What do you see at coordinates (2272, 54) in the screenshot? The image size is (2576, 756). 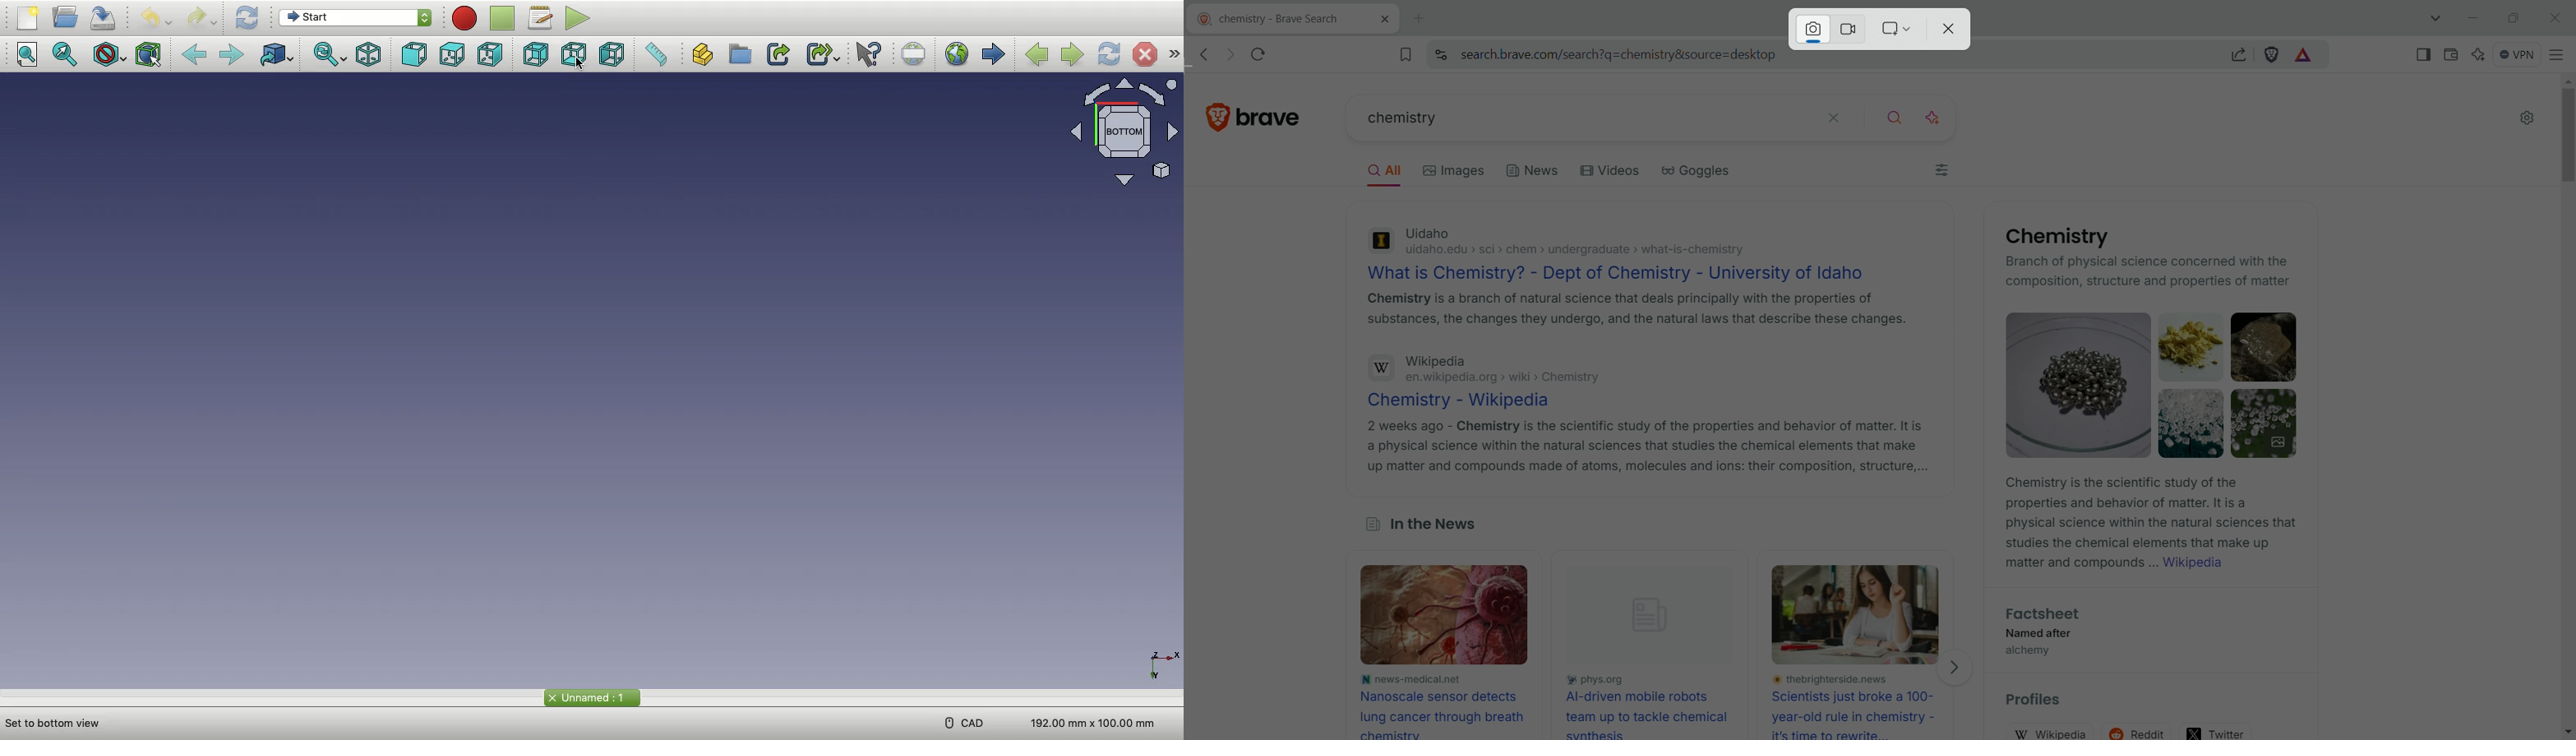 I see `brave shield` at bounding box center [2272, 54].